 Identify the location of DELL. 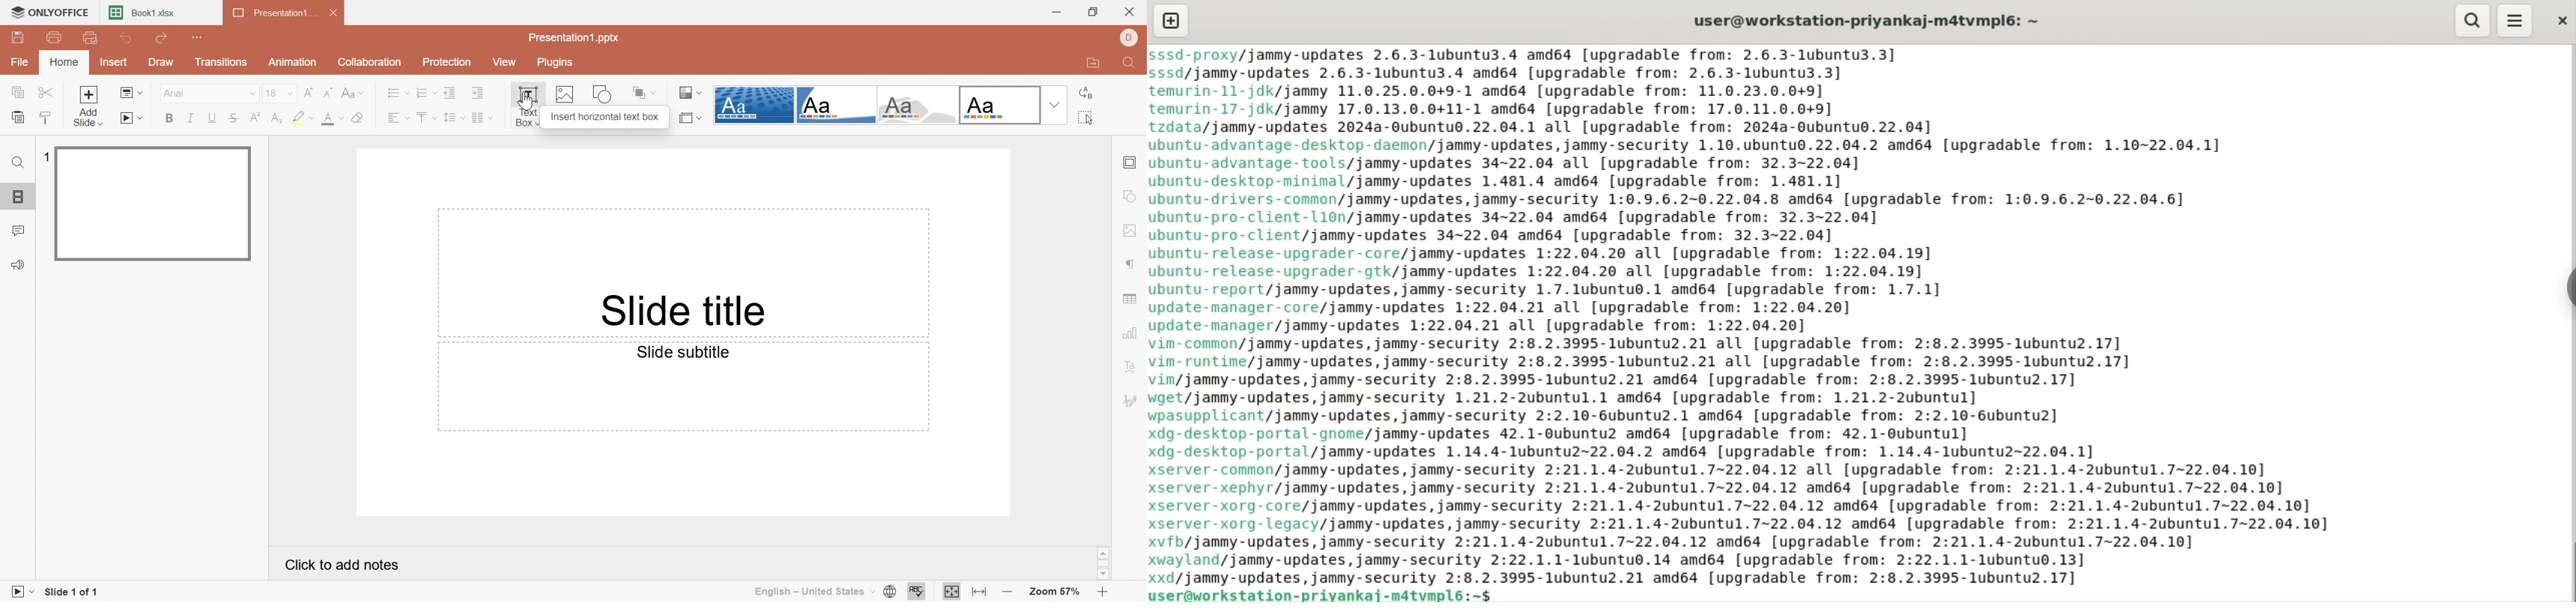
(1132, 36).